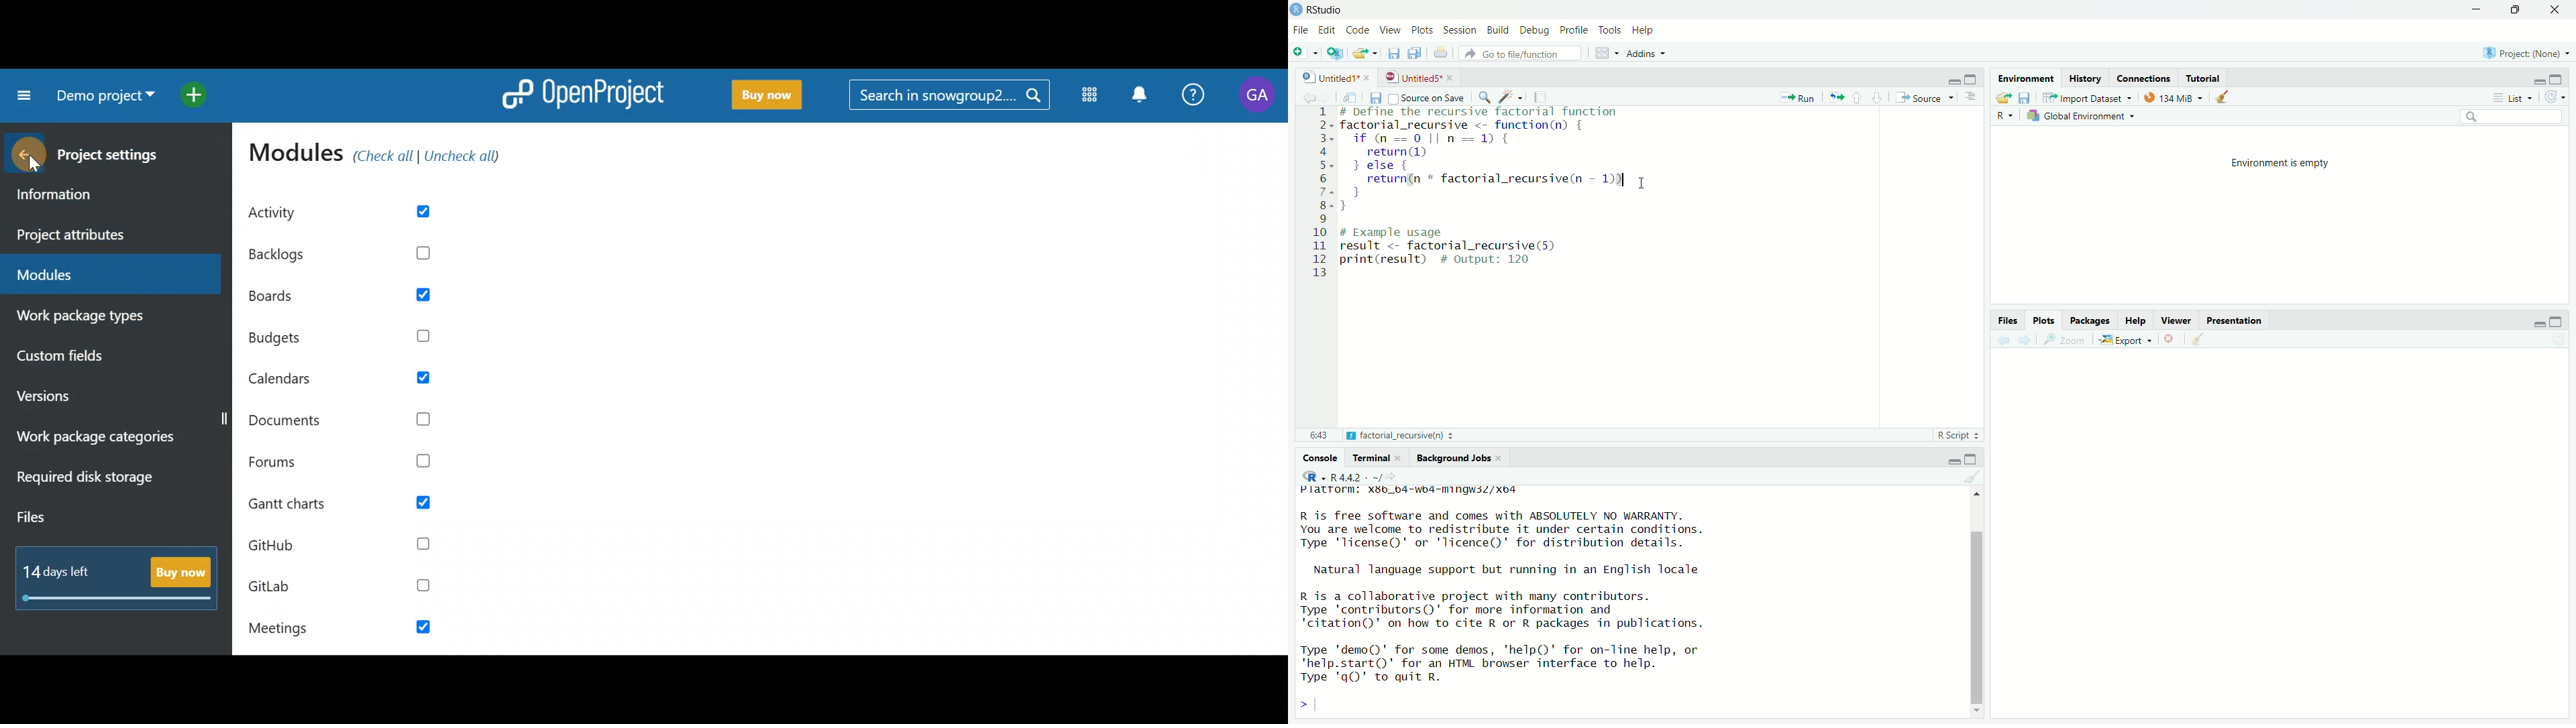  I want to click on Zoom, so click(2067, 339).